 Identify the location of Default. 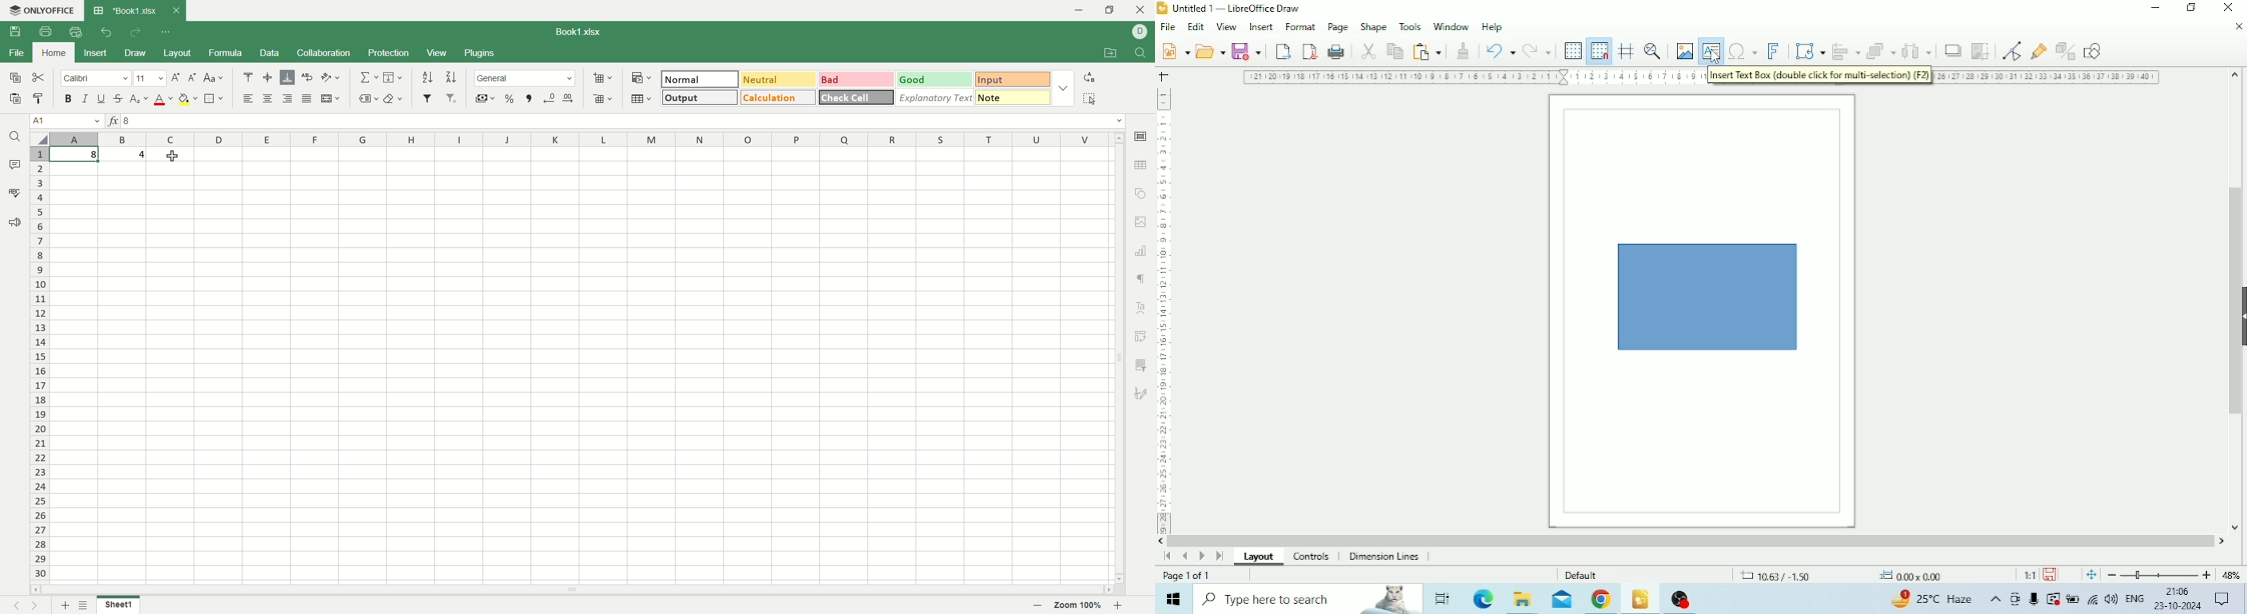
(1583, 574).